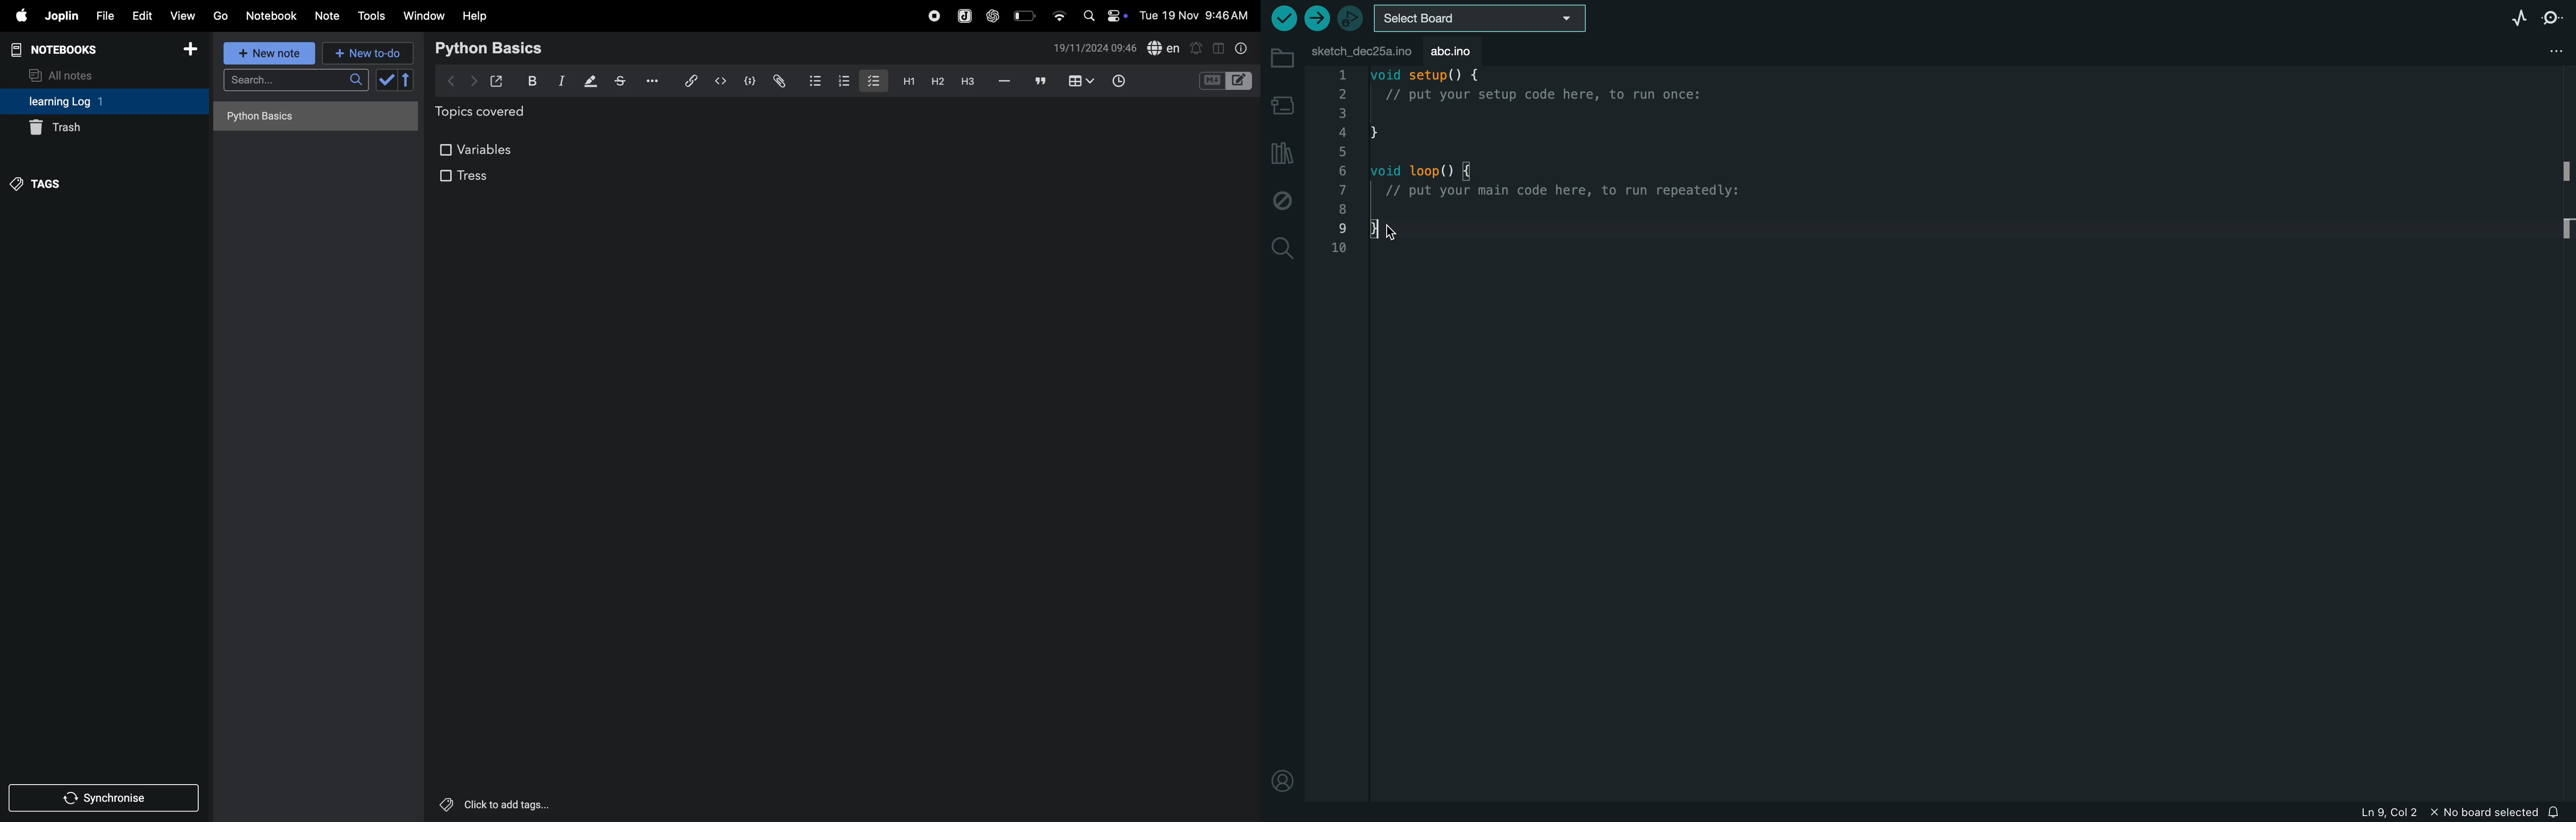 The width and height of the screenshot is (2576, 840). What do you see at coordinates (1240, 48) in the screenshot?
I see `info` at bounding box center [1240, 48].